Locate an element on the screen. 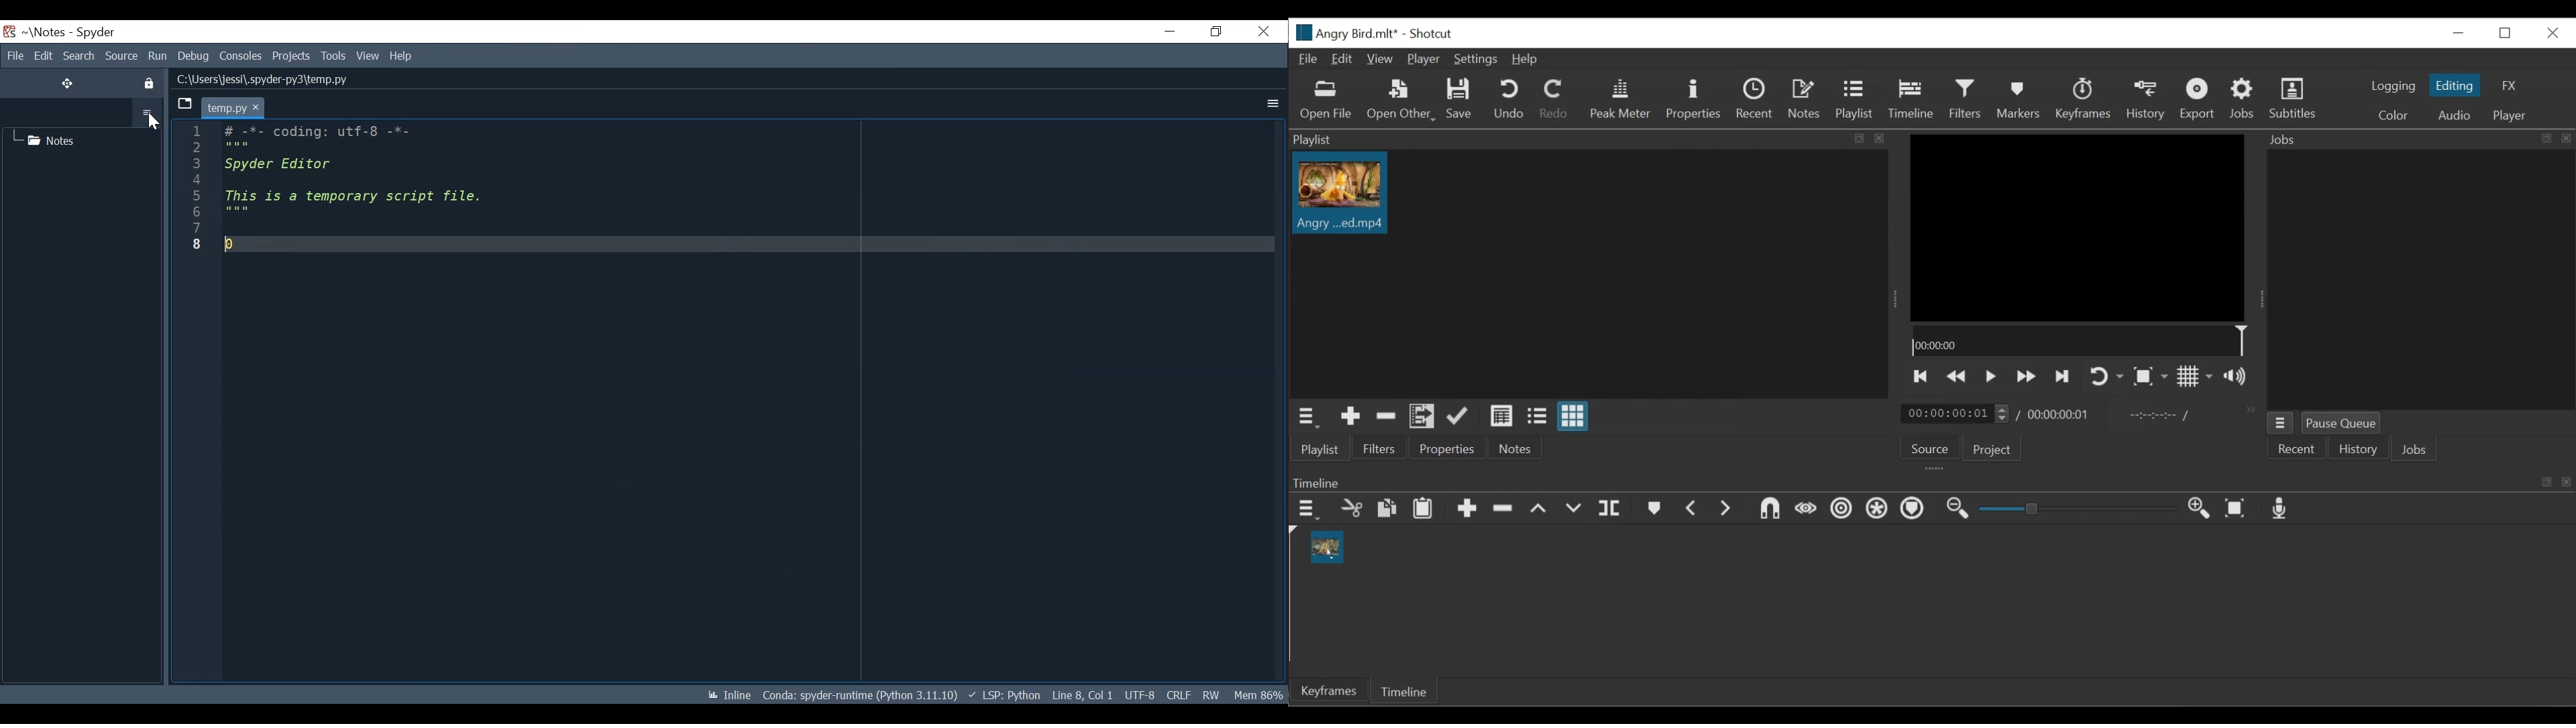  Markers is located at coordinates (2019, 101).